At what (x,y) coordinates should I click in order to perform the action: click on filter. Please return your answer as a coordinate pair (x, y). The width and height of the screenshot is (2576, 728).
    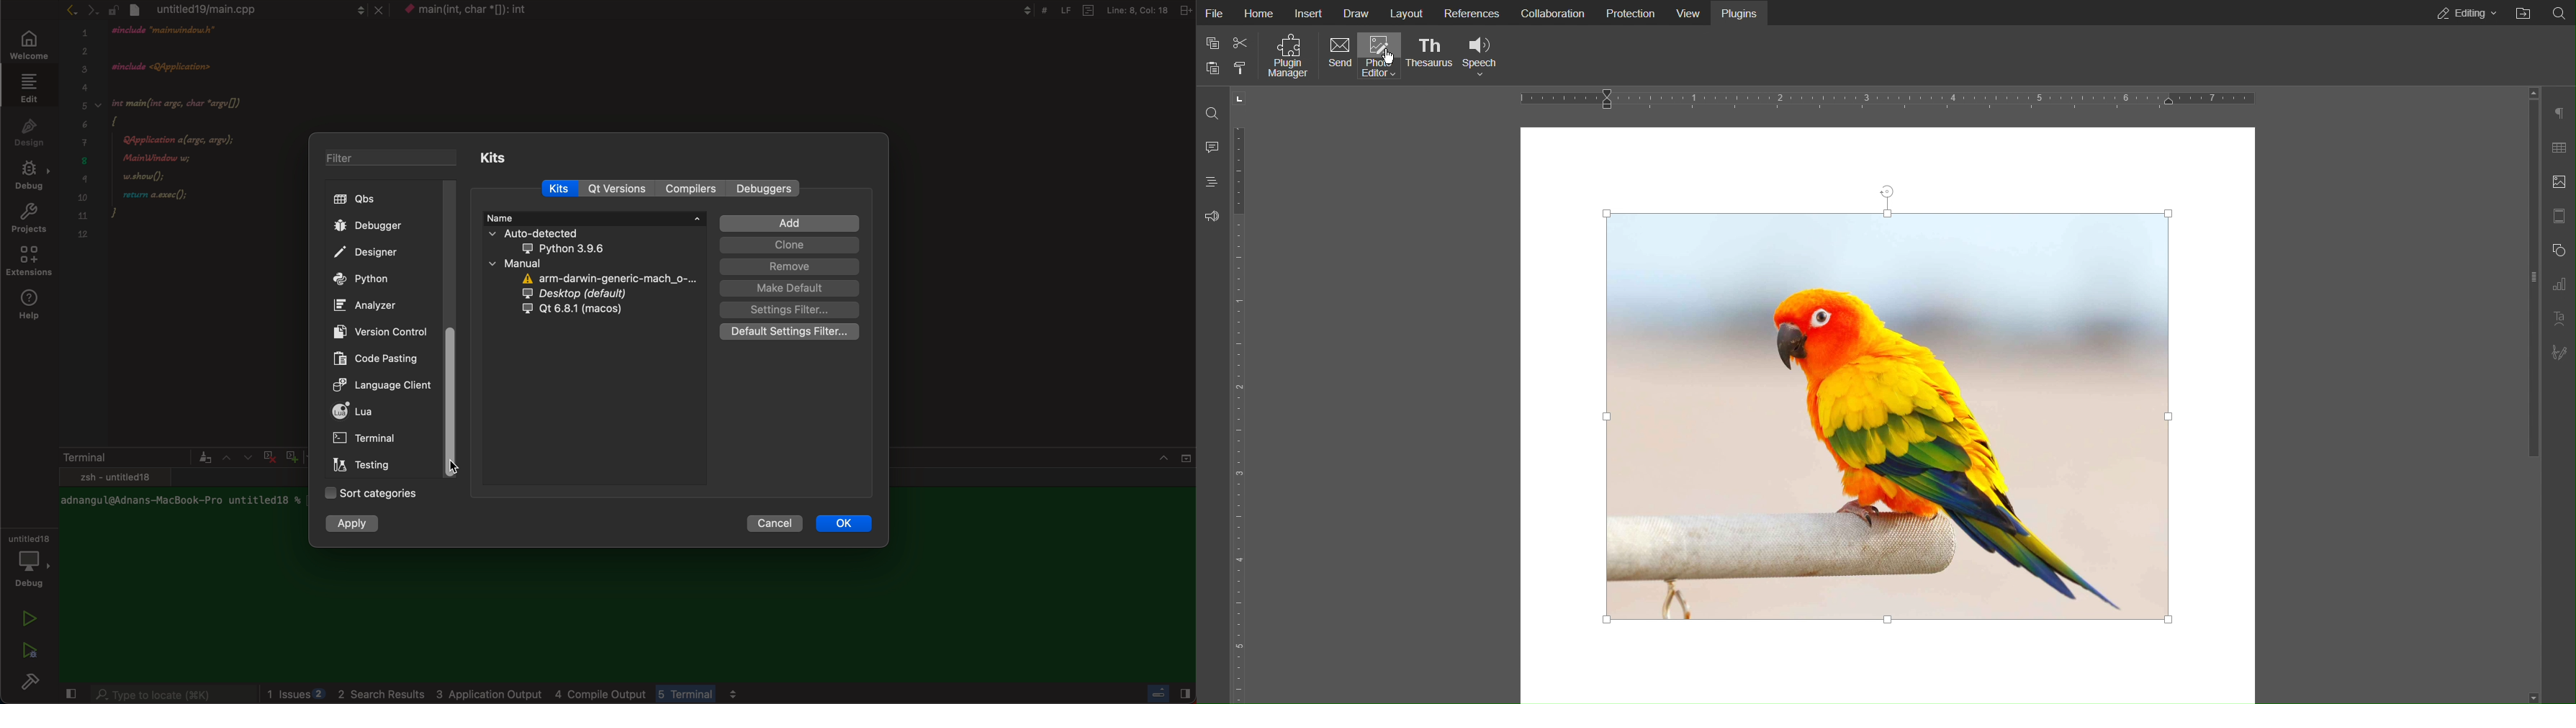
    Looking at the image, I should click on (383, 159).